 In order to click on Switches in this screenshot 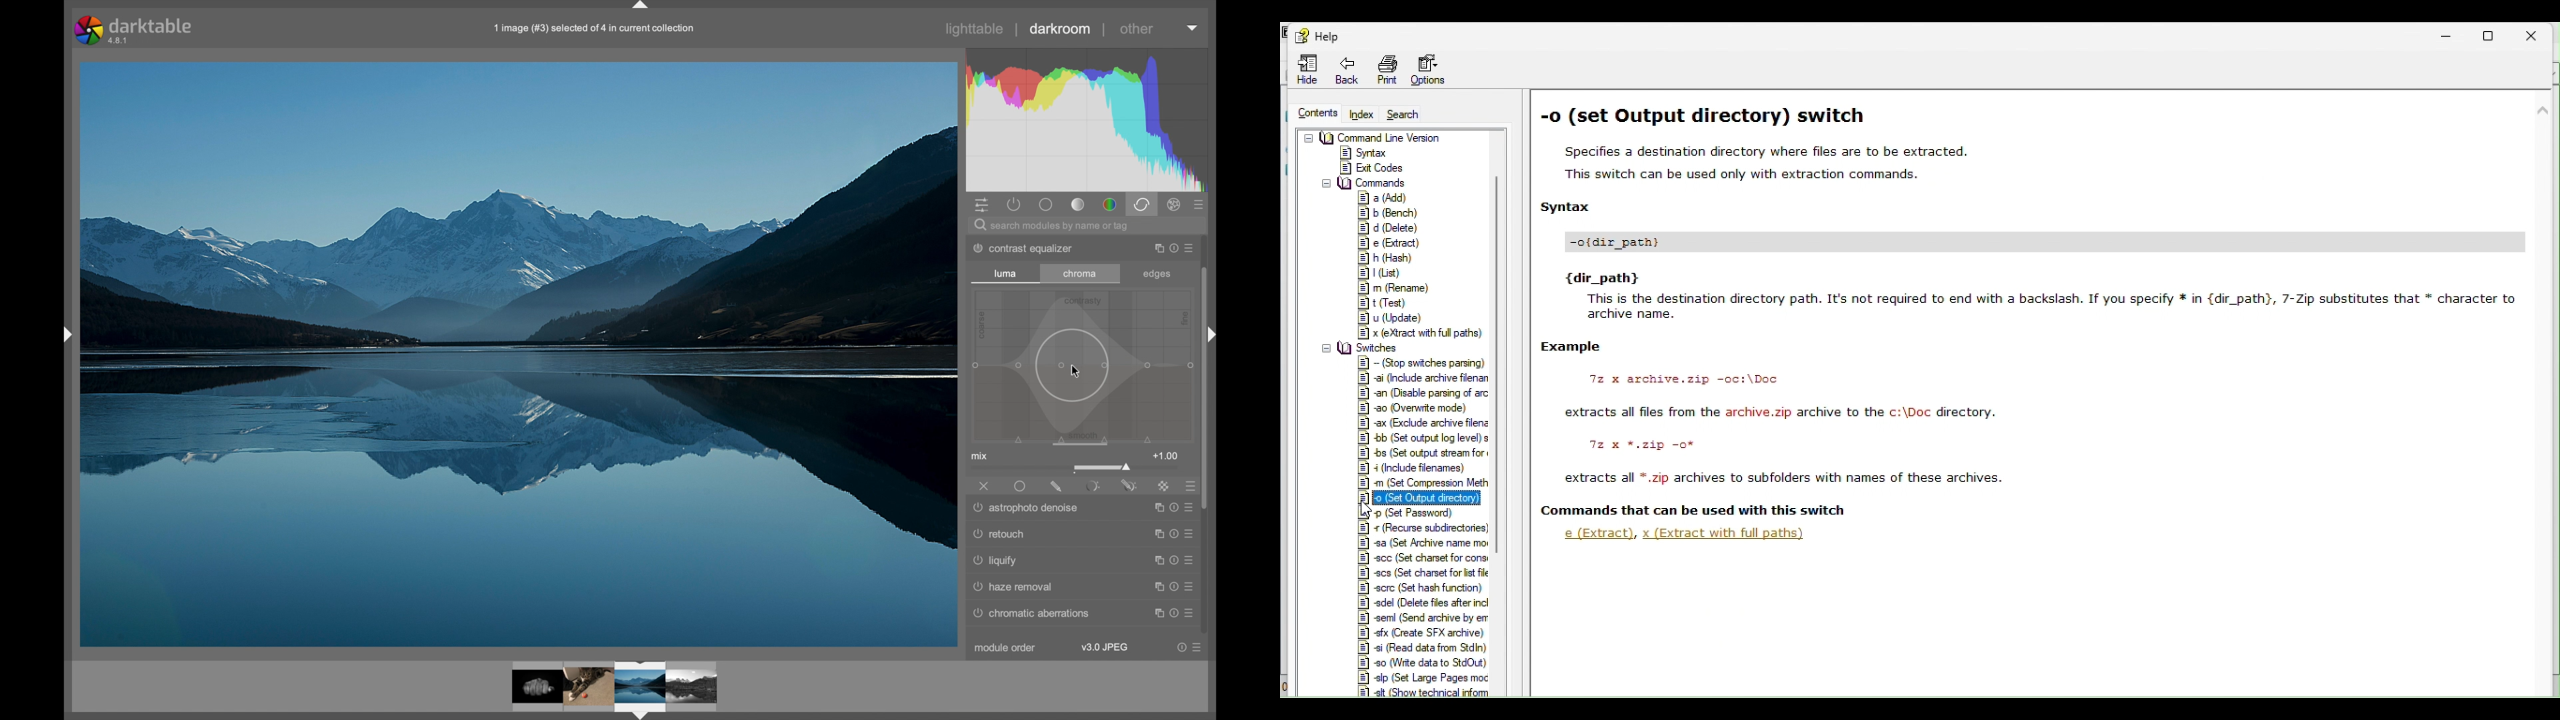, I will do `click(1365, 348)`.